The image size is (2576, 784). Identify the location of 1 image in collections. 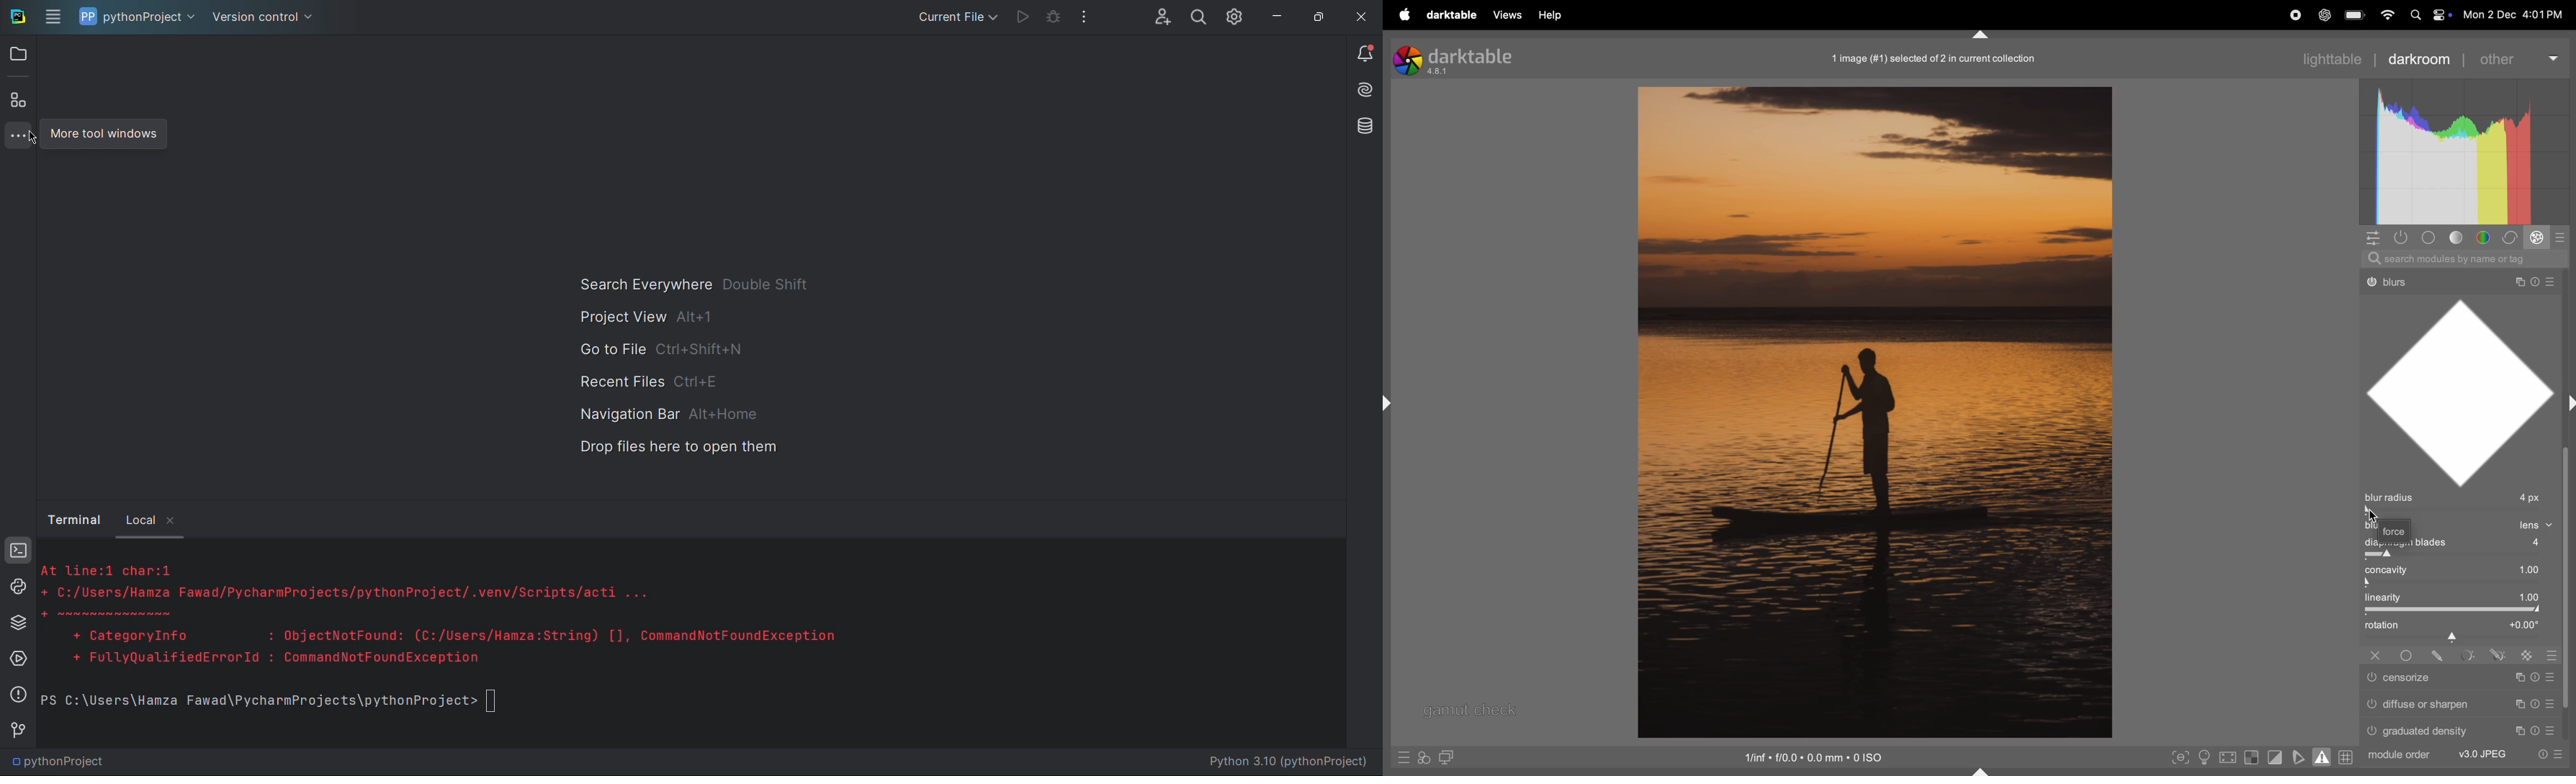
(1939, 57).